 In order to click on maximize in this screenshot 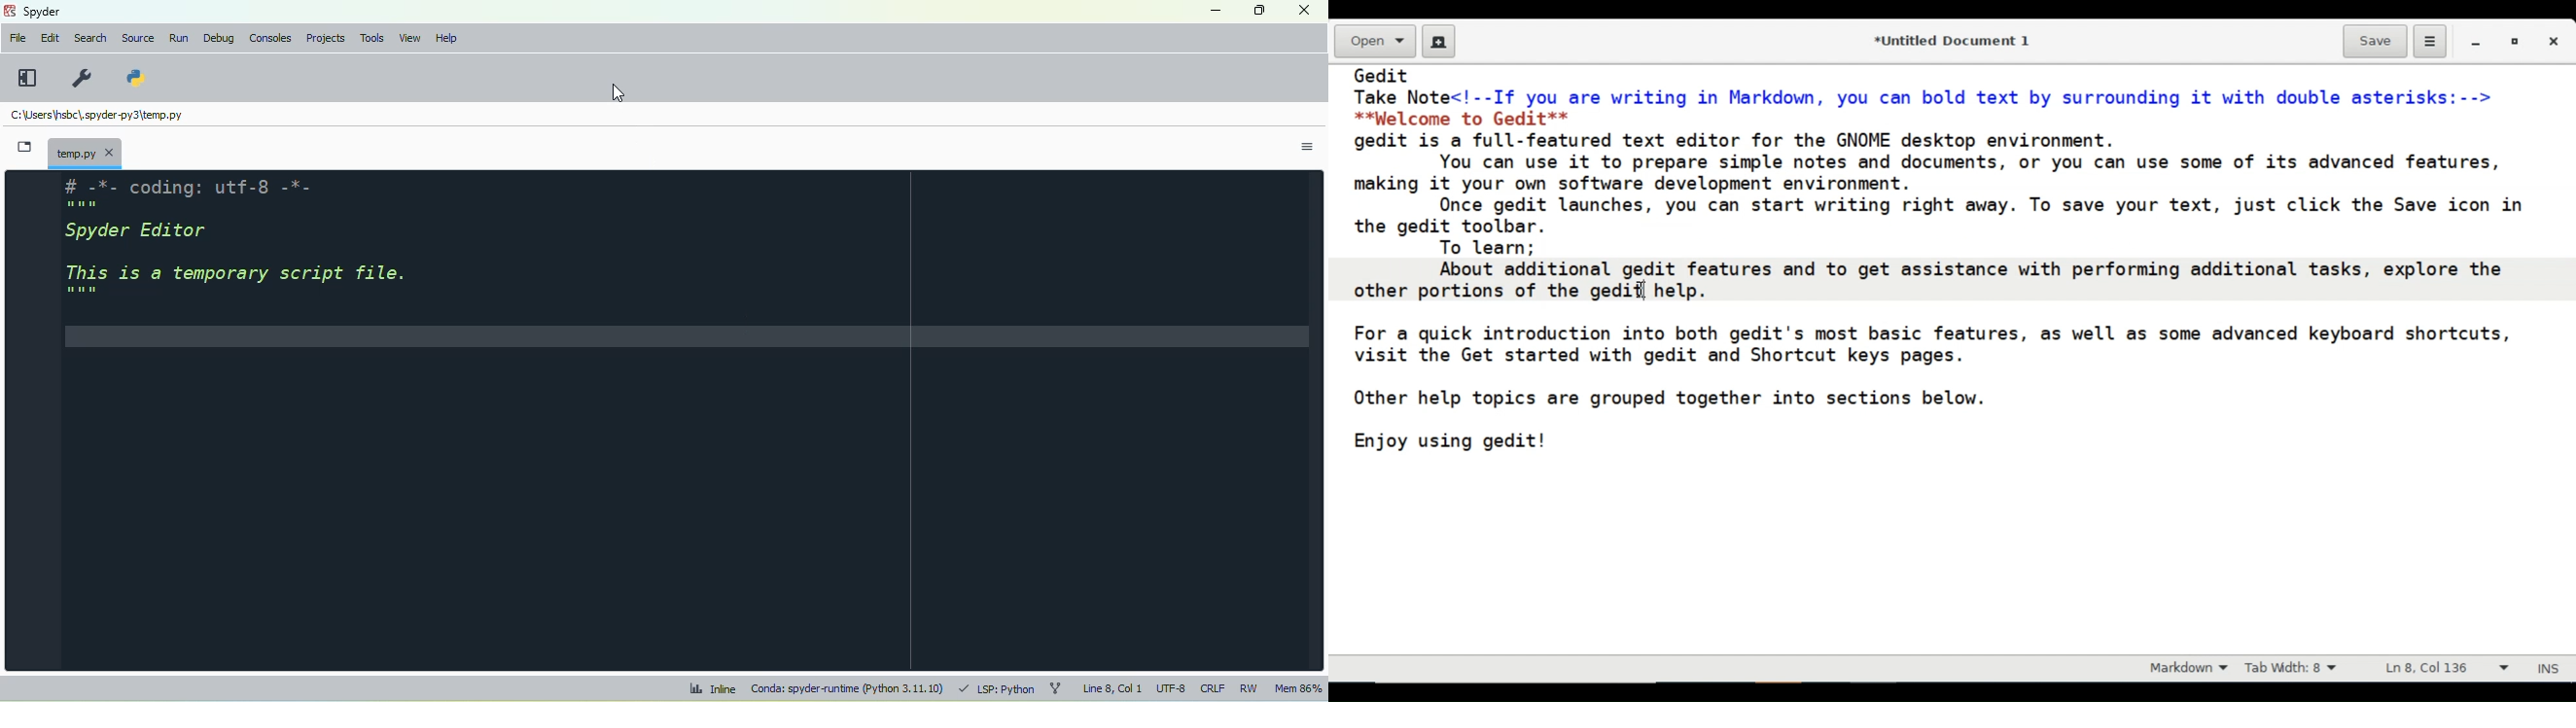, I will do `click(1258, 10)`.